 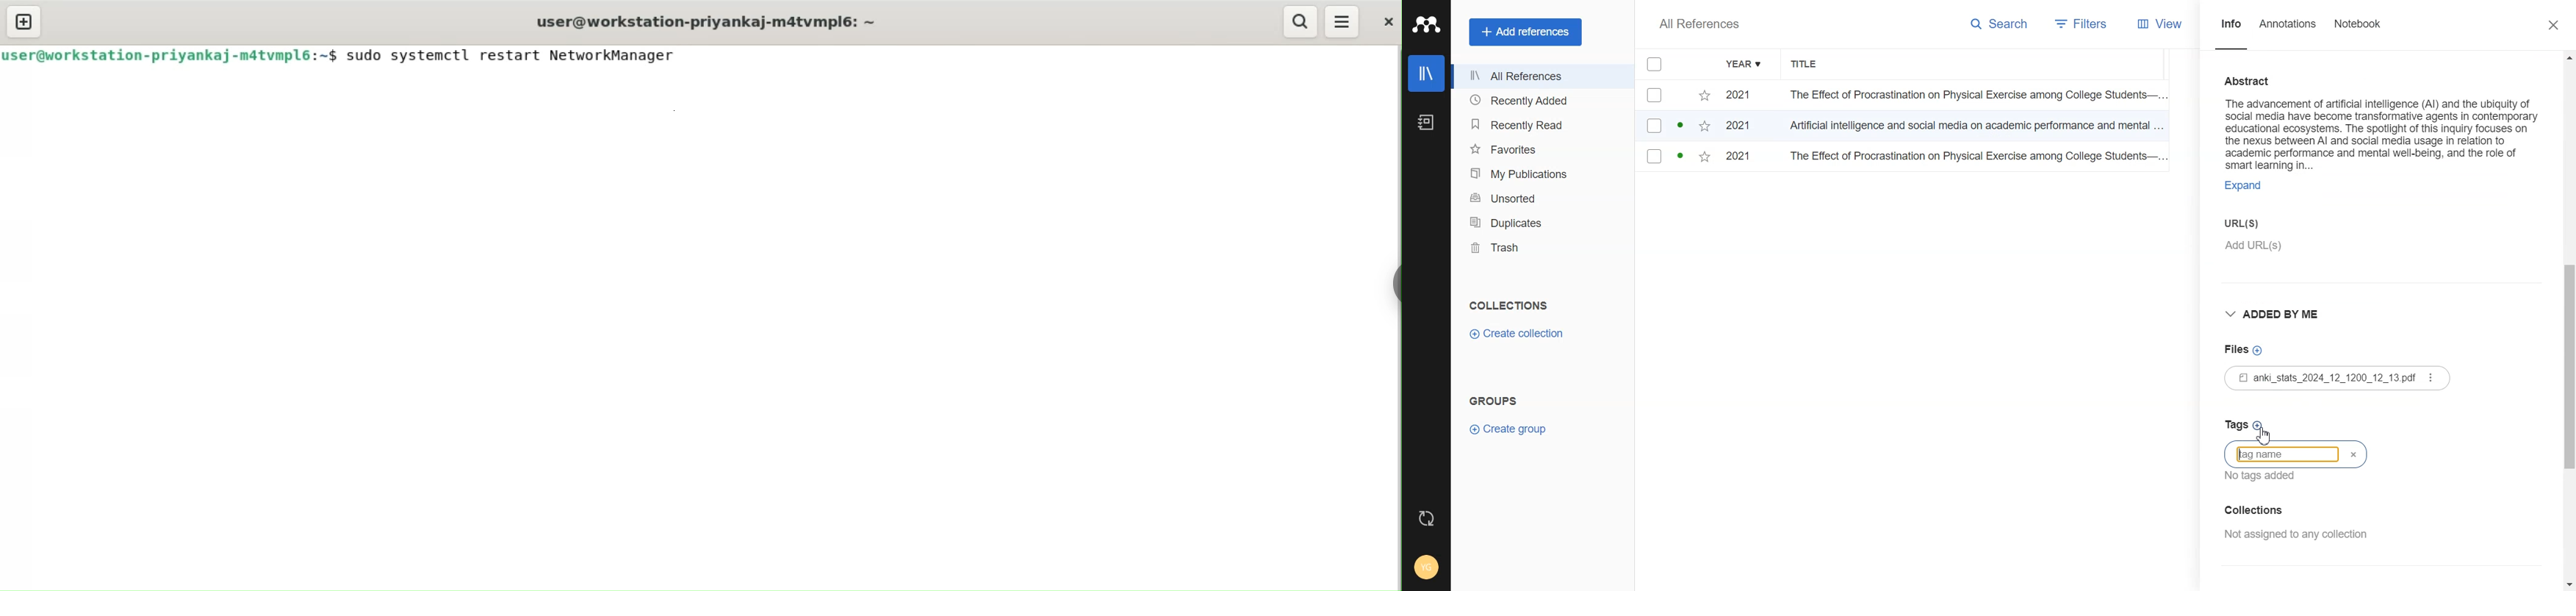 I want to click on Recently Read, so click(x=1540, y=124).